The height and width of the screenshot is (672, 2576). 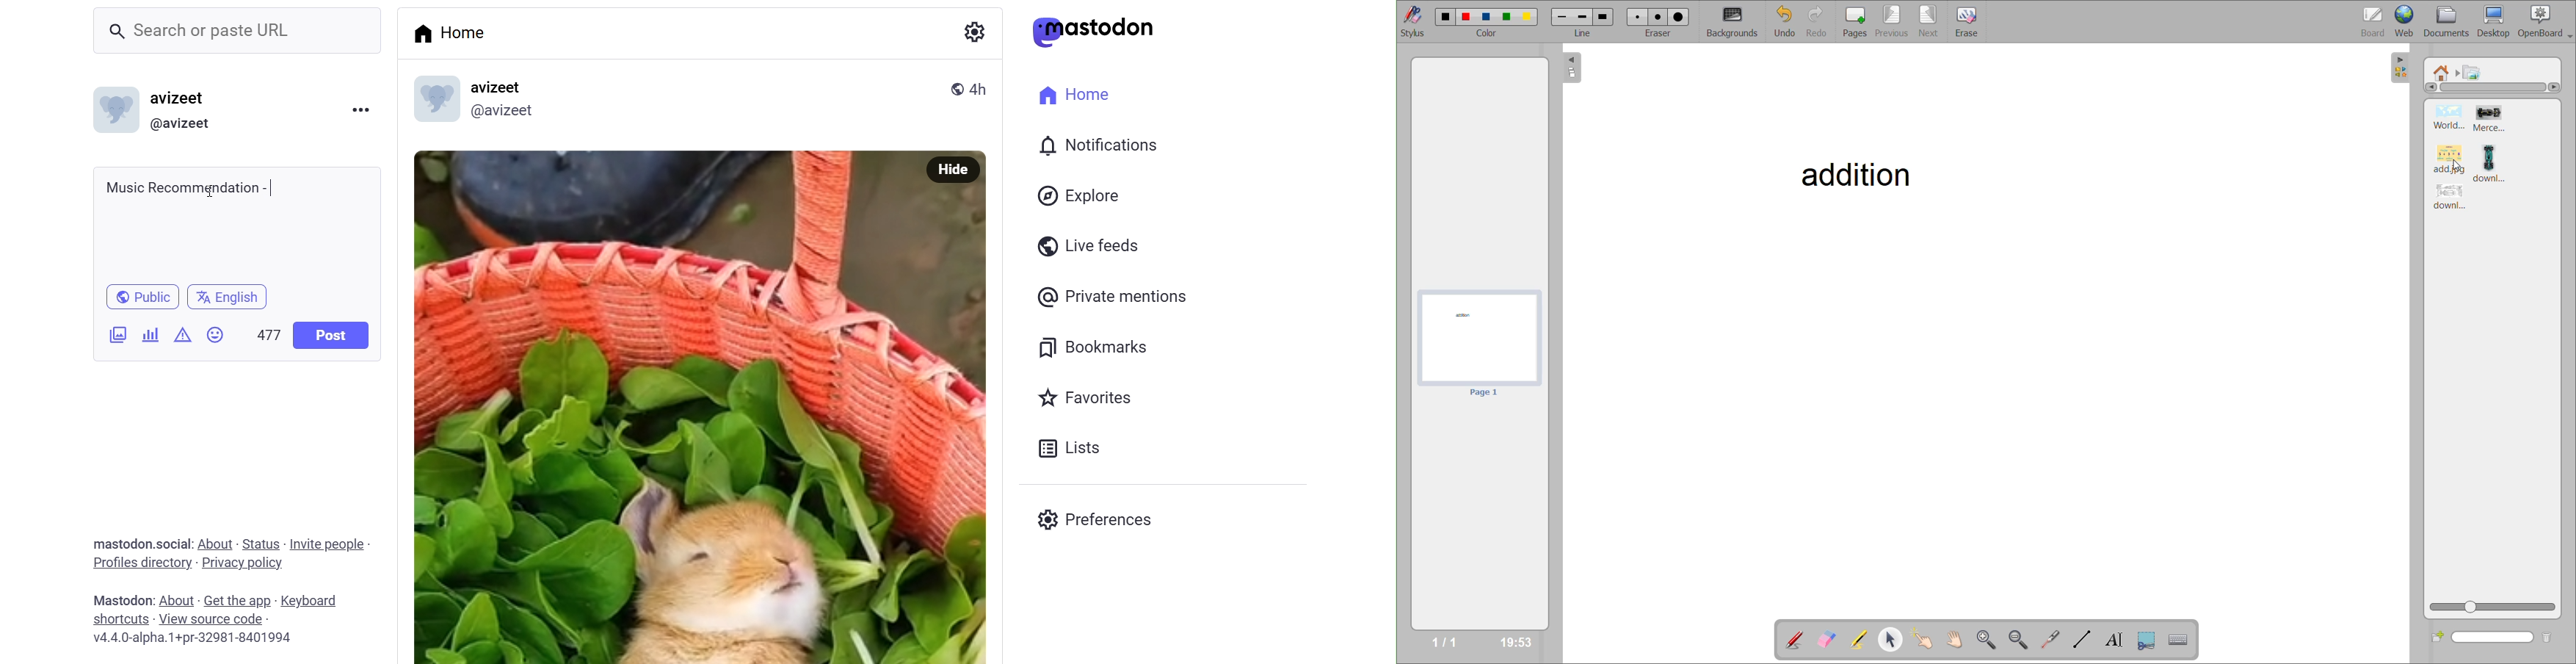 I want to click on avizeet, so click(x=190, y=100).